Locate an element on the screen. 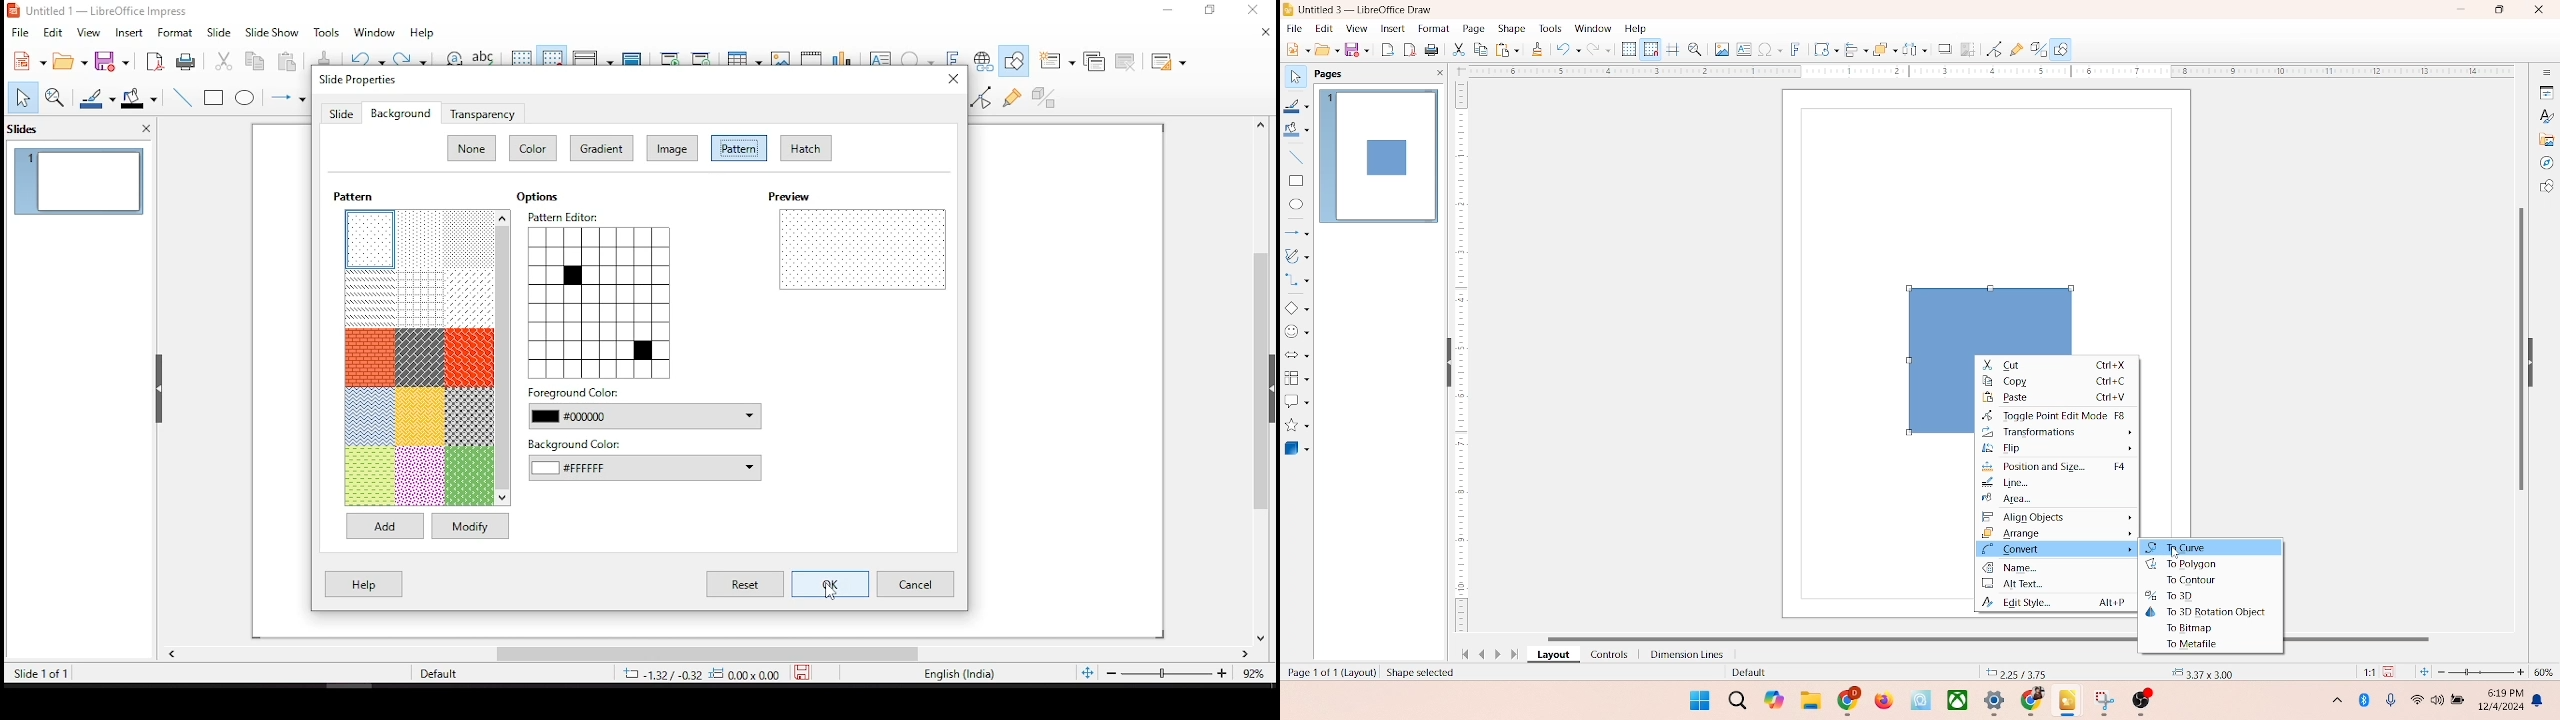 This screenshot has width=2576, height=728. toggle point edit is located at coordinates (2055, 415).